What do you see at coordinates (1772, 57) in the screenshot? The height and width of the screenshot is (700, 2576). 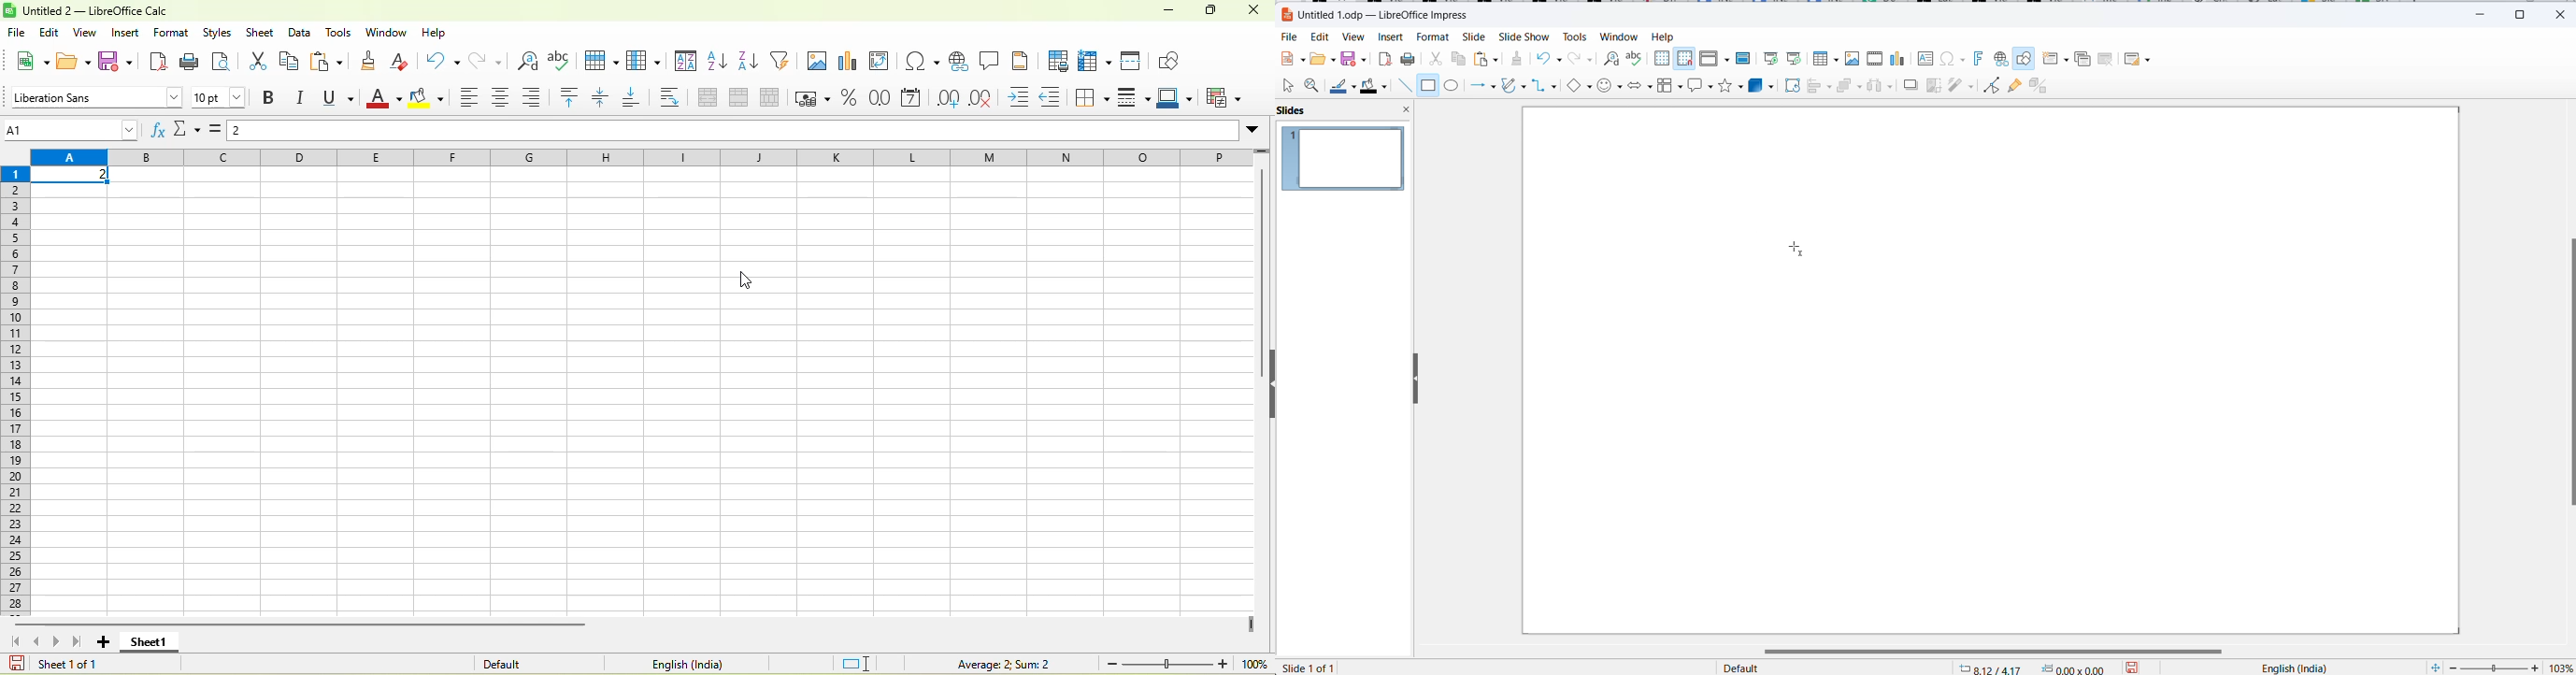 I see `Start from first slide` at bounding box center [1772, 57].